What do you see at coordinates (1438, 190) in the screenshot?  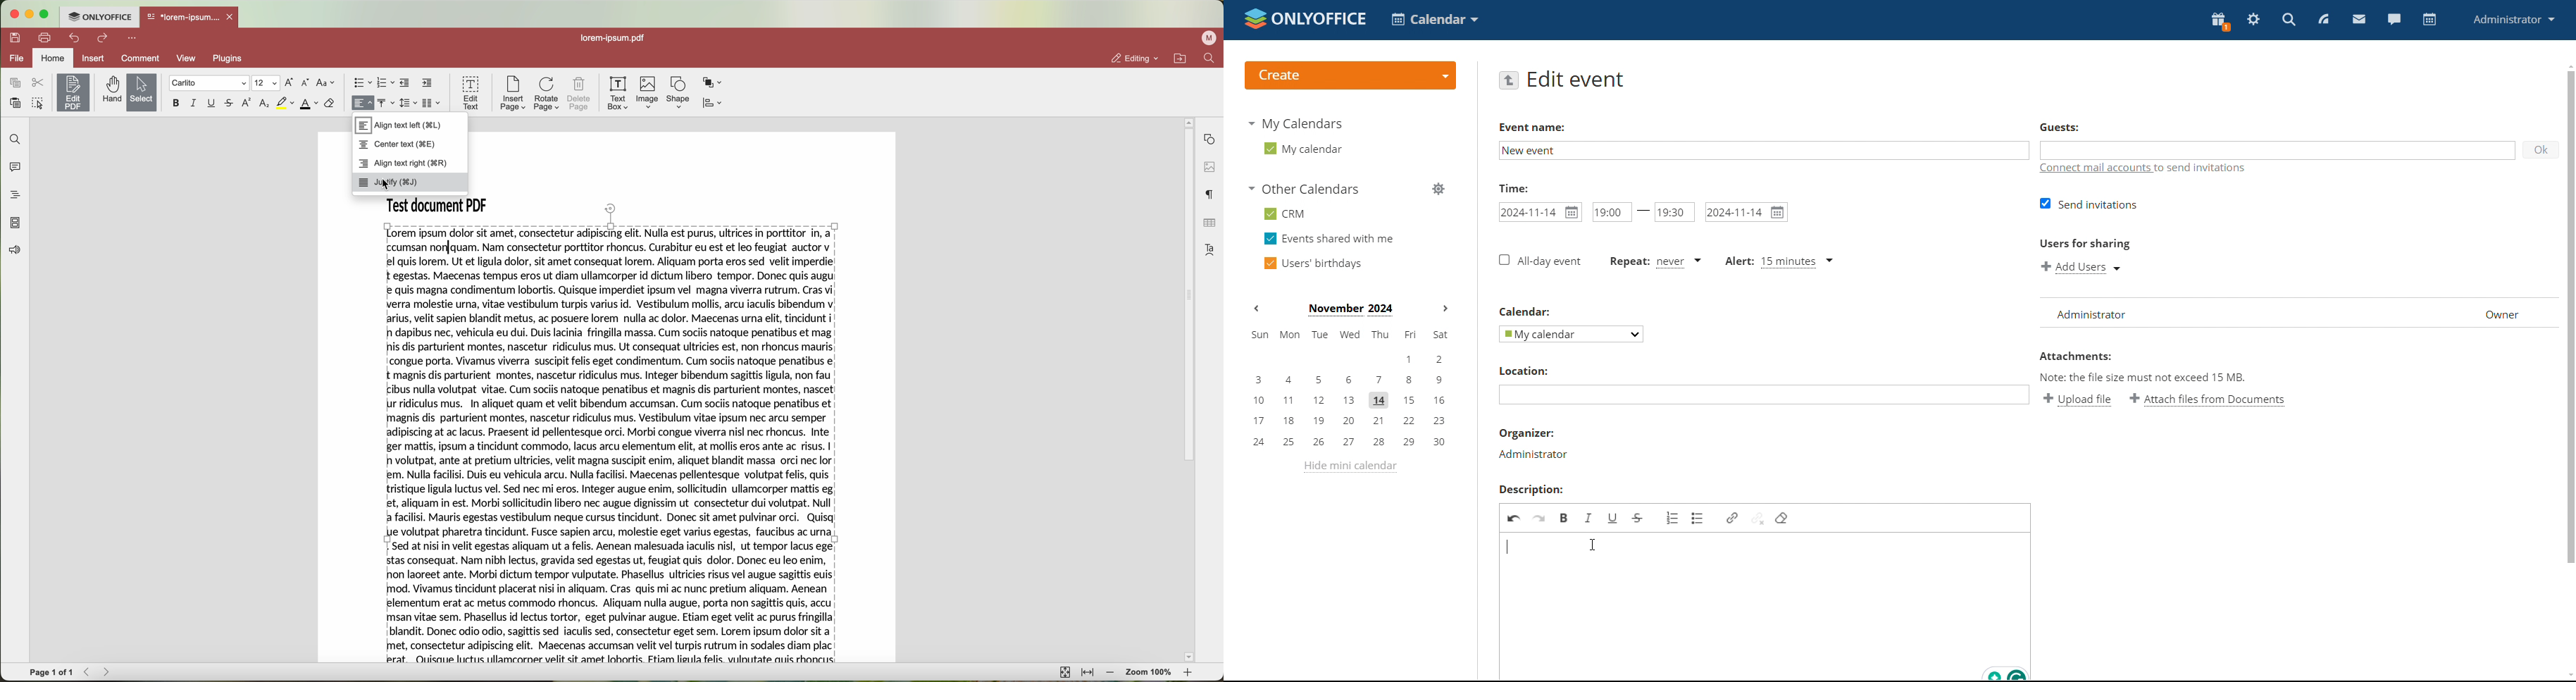 I see `manage` at bounding box center [1438, 190].